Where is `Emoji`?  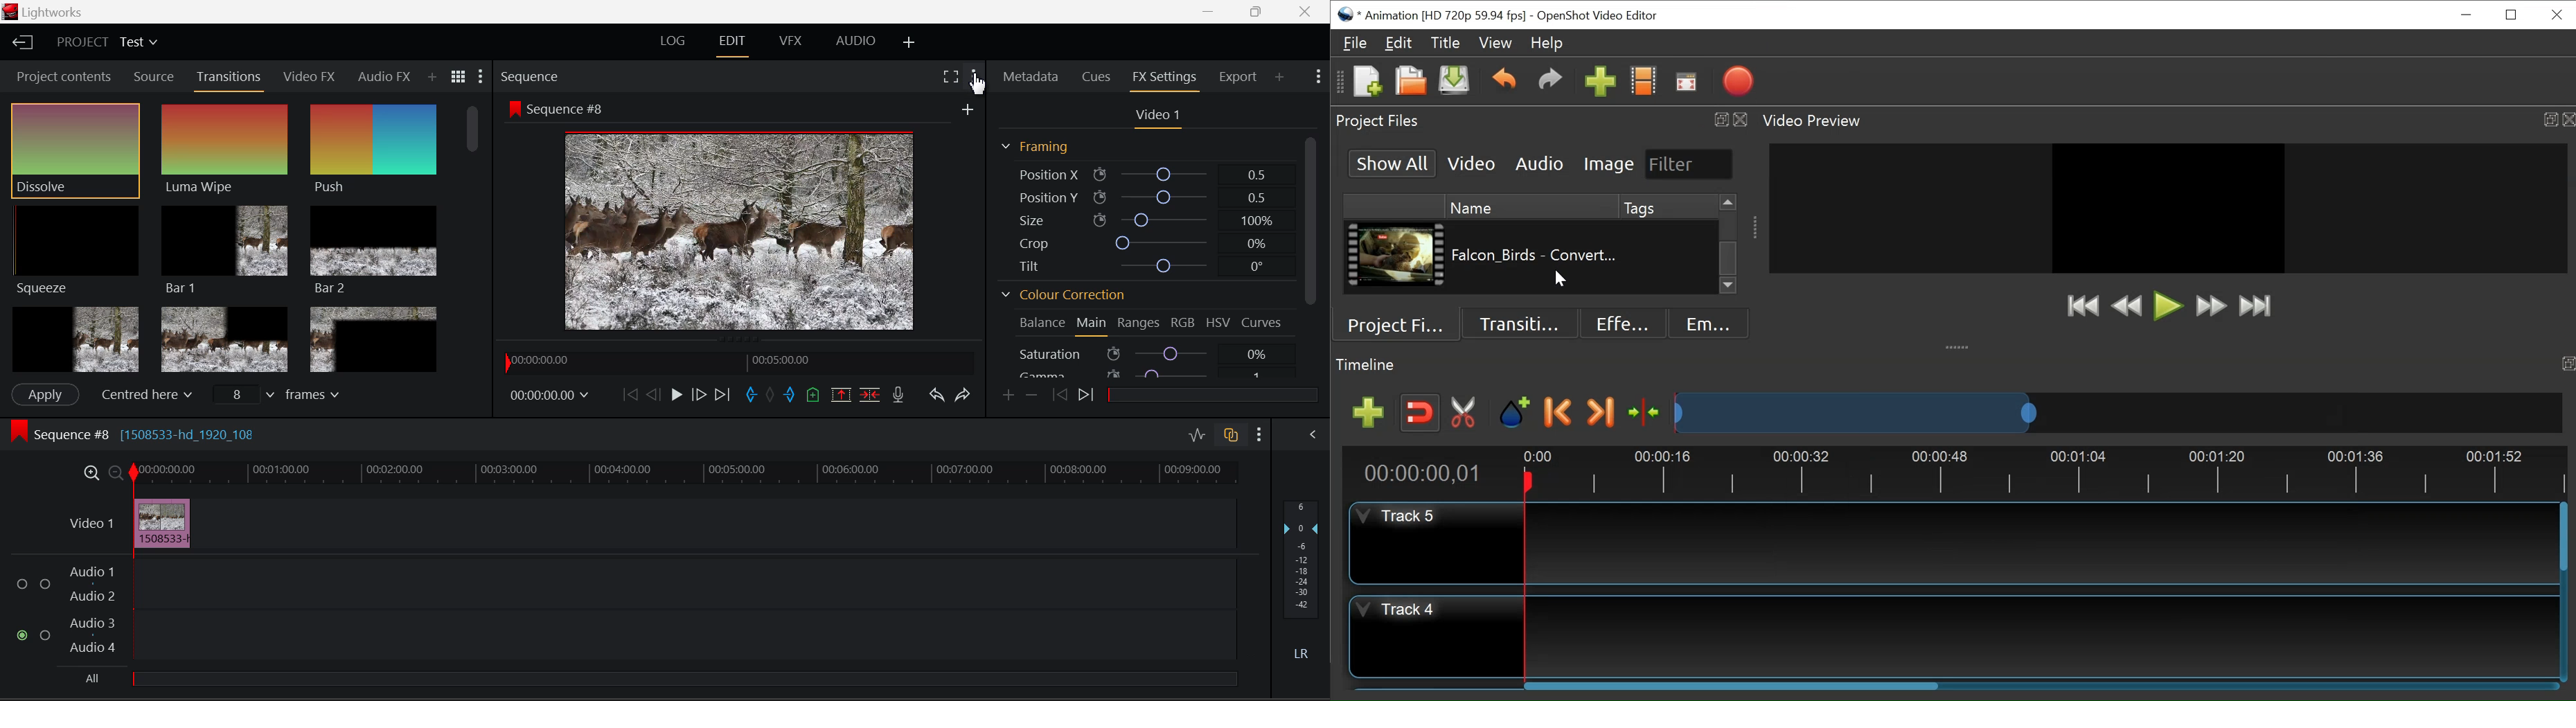 Emoji is located at coordinates (1710, 322).